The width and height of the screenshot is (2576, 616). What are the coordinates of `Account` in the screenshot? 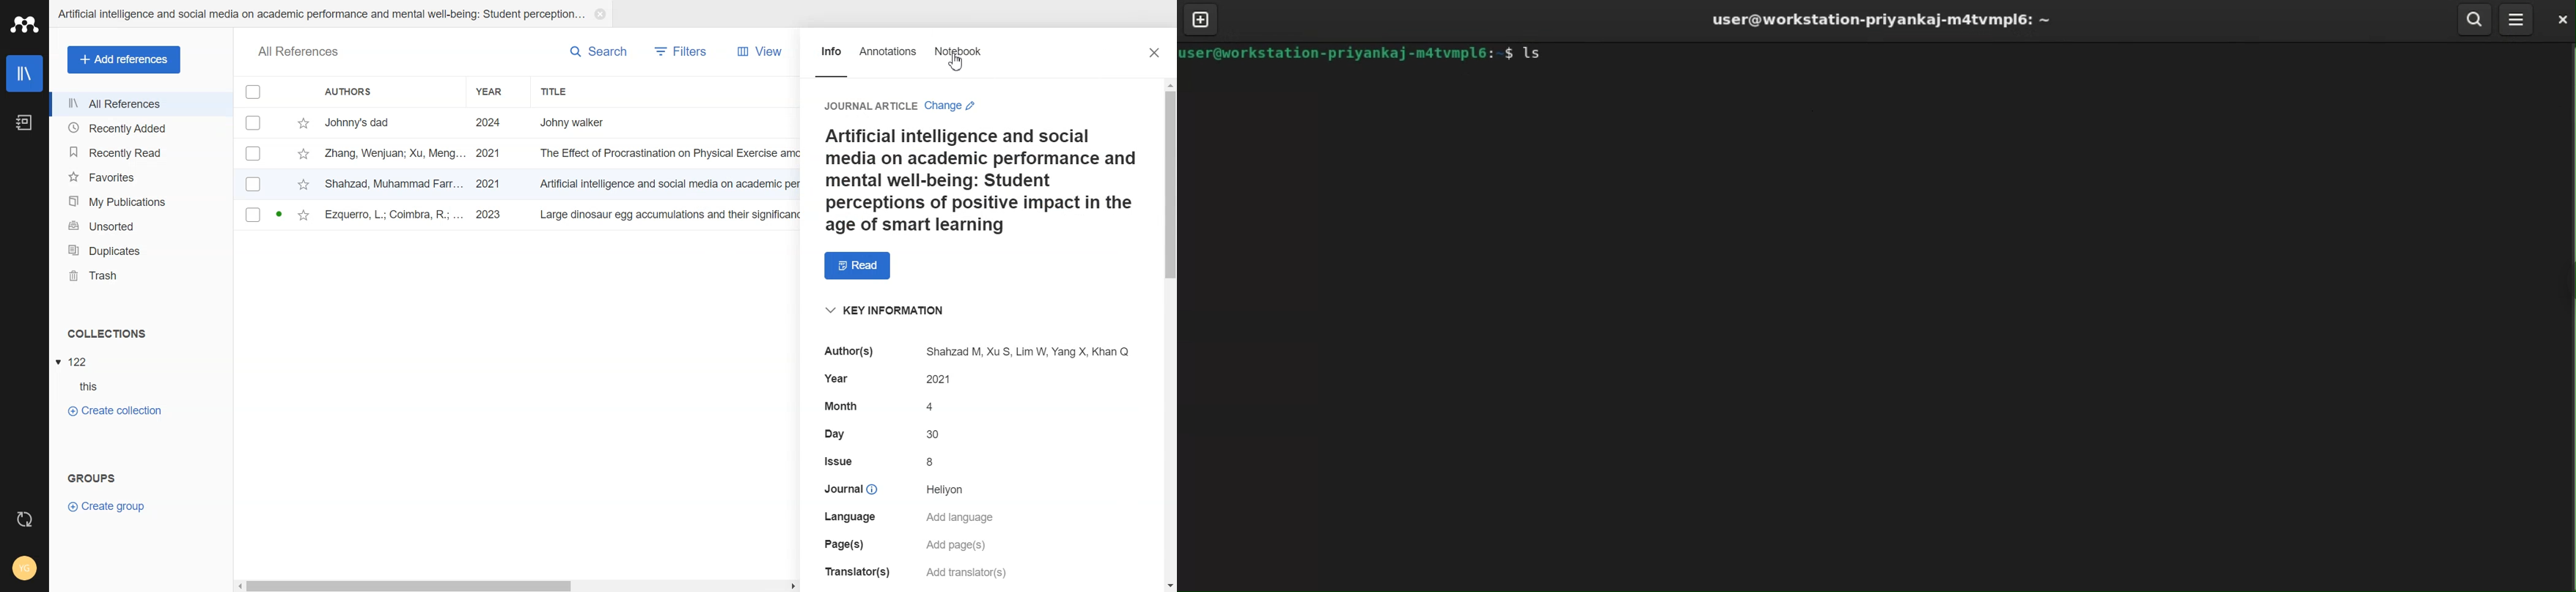 It's located at (25, 569).